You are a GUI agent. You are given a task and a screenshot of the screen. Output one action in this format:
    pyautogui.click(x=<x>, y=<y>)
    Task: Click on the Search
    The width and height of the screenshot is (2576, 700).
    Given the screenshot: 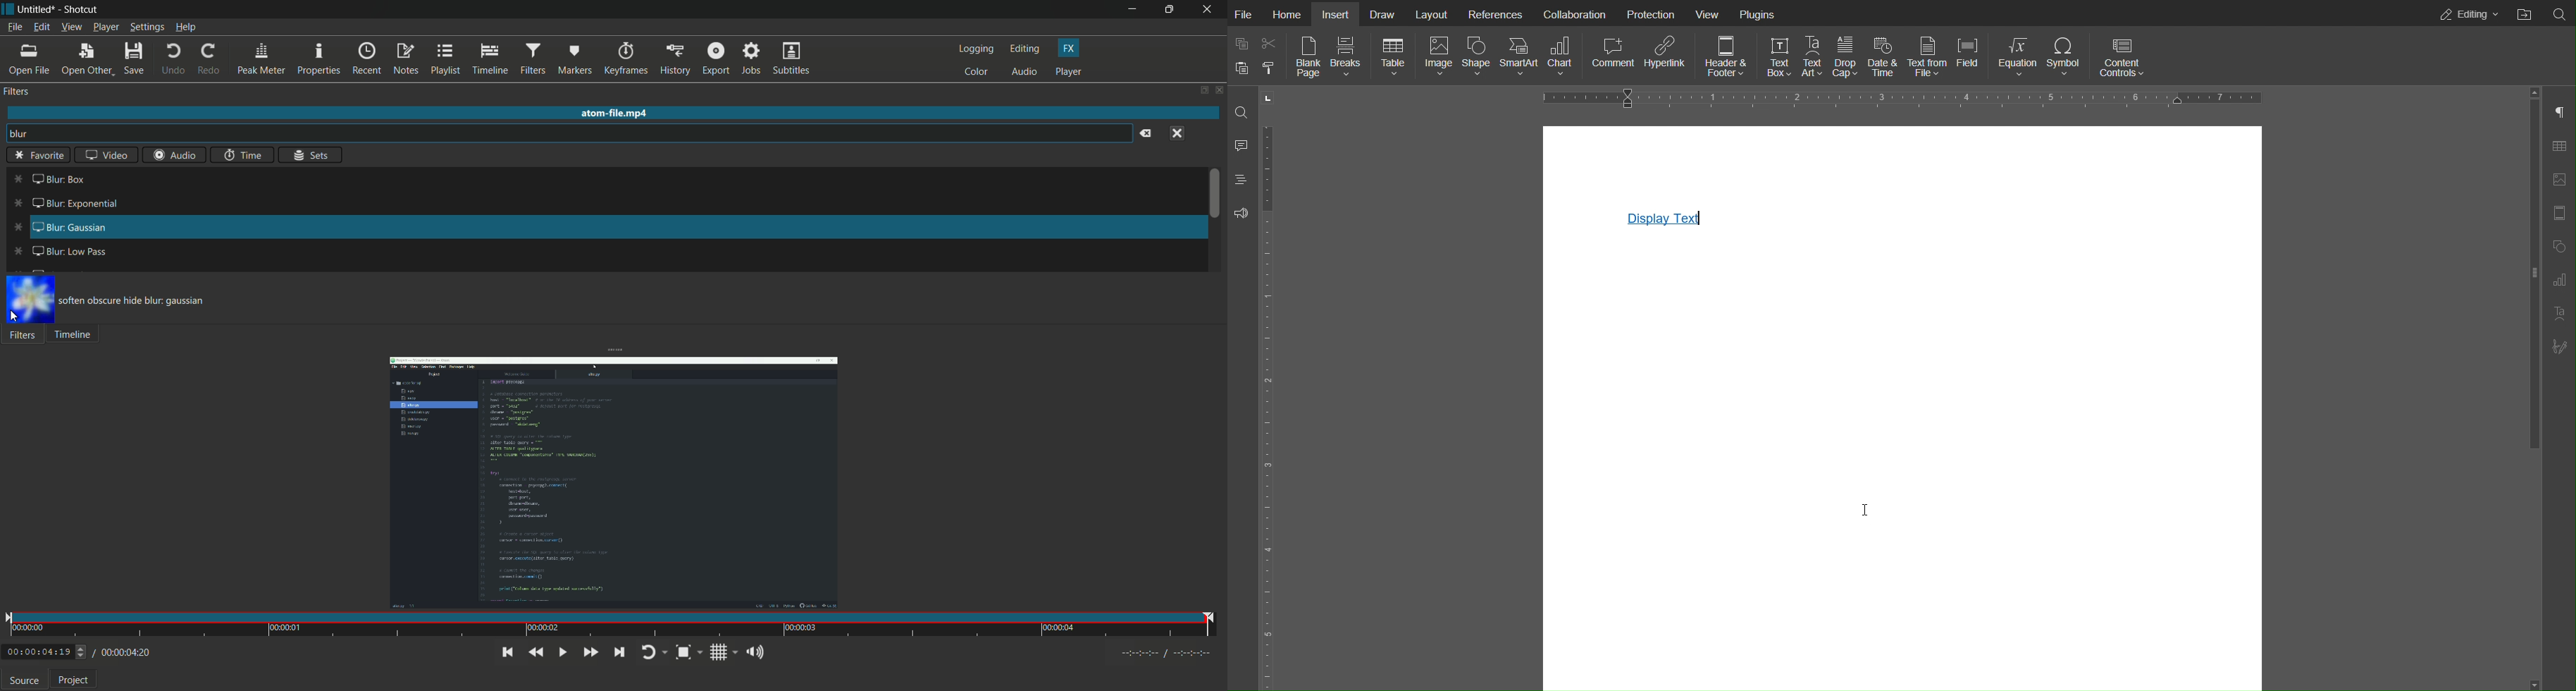 What is the action you would take?
    pyautogui.click(x=1241, y=111)
    